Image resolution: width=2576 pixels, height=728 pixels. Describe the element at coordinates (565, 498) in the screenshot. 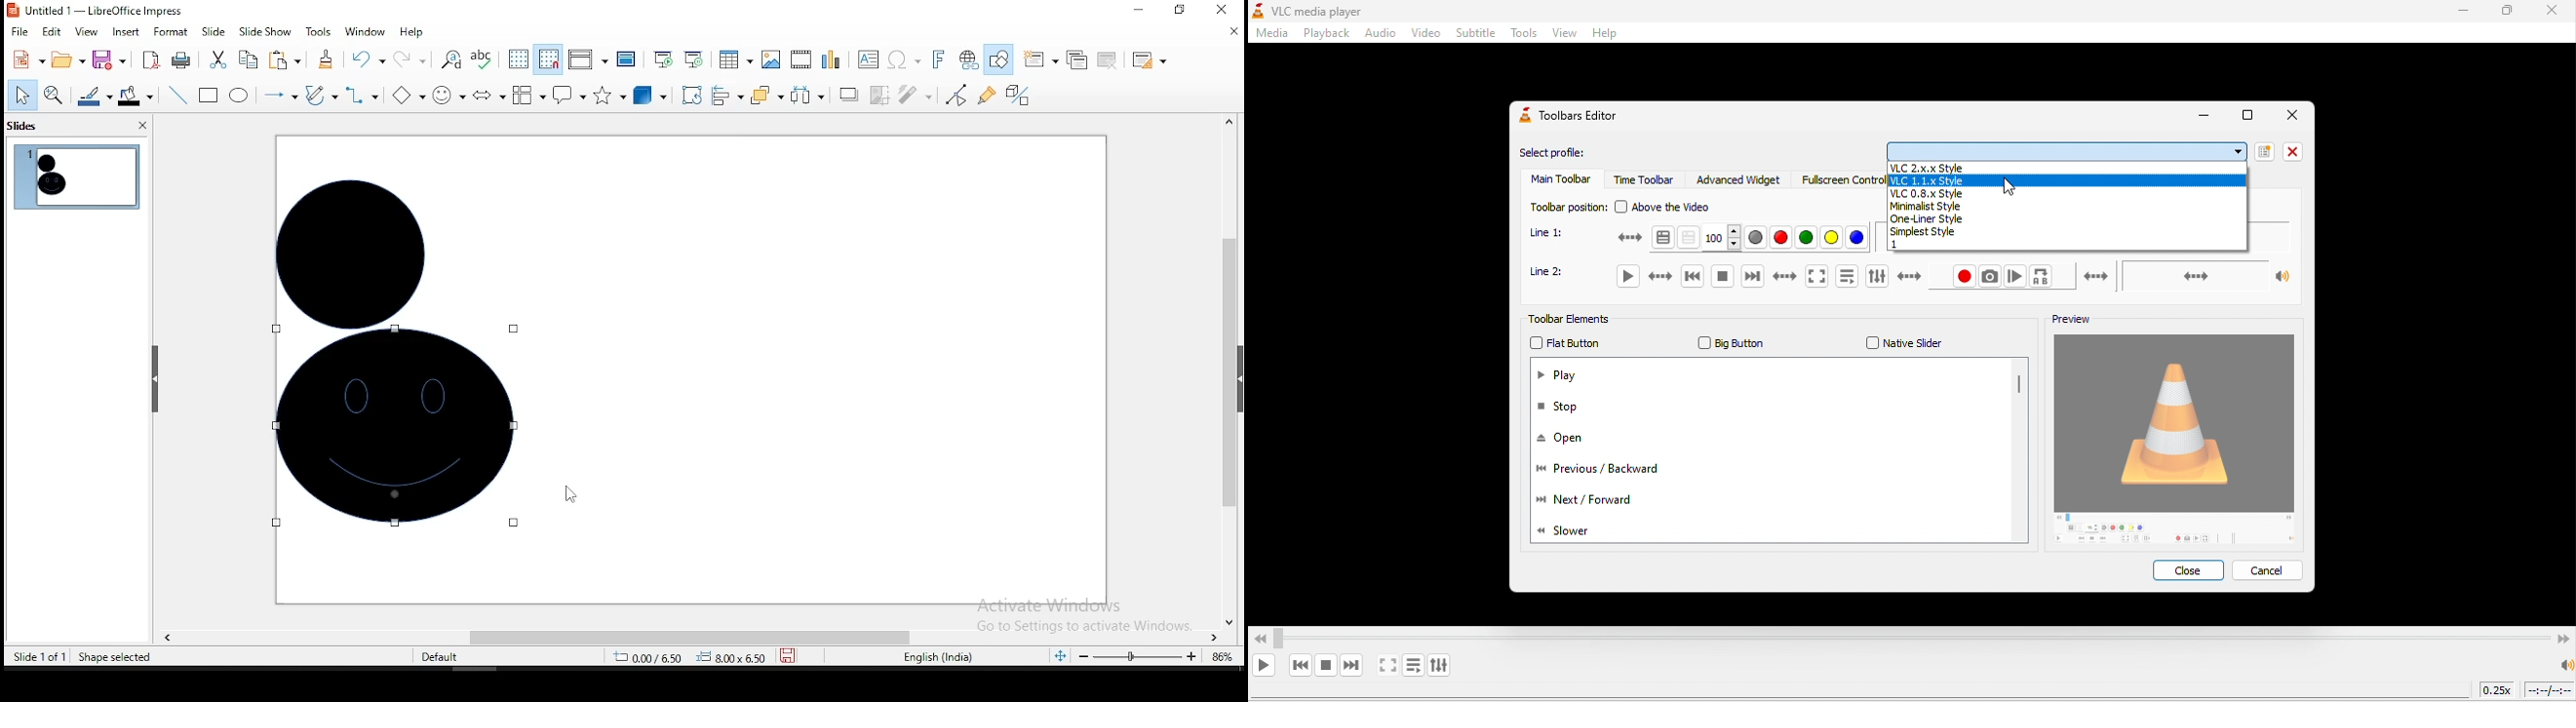

I see `mouse pointer` at that location.